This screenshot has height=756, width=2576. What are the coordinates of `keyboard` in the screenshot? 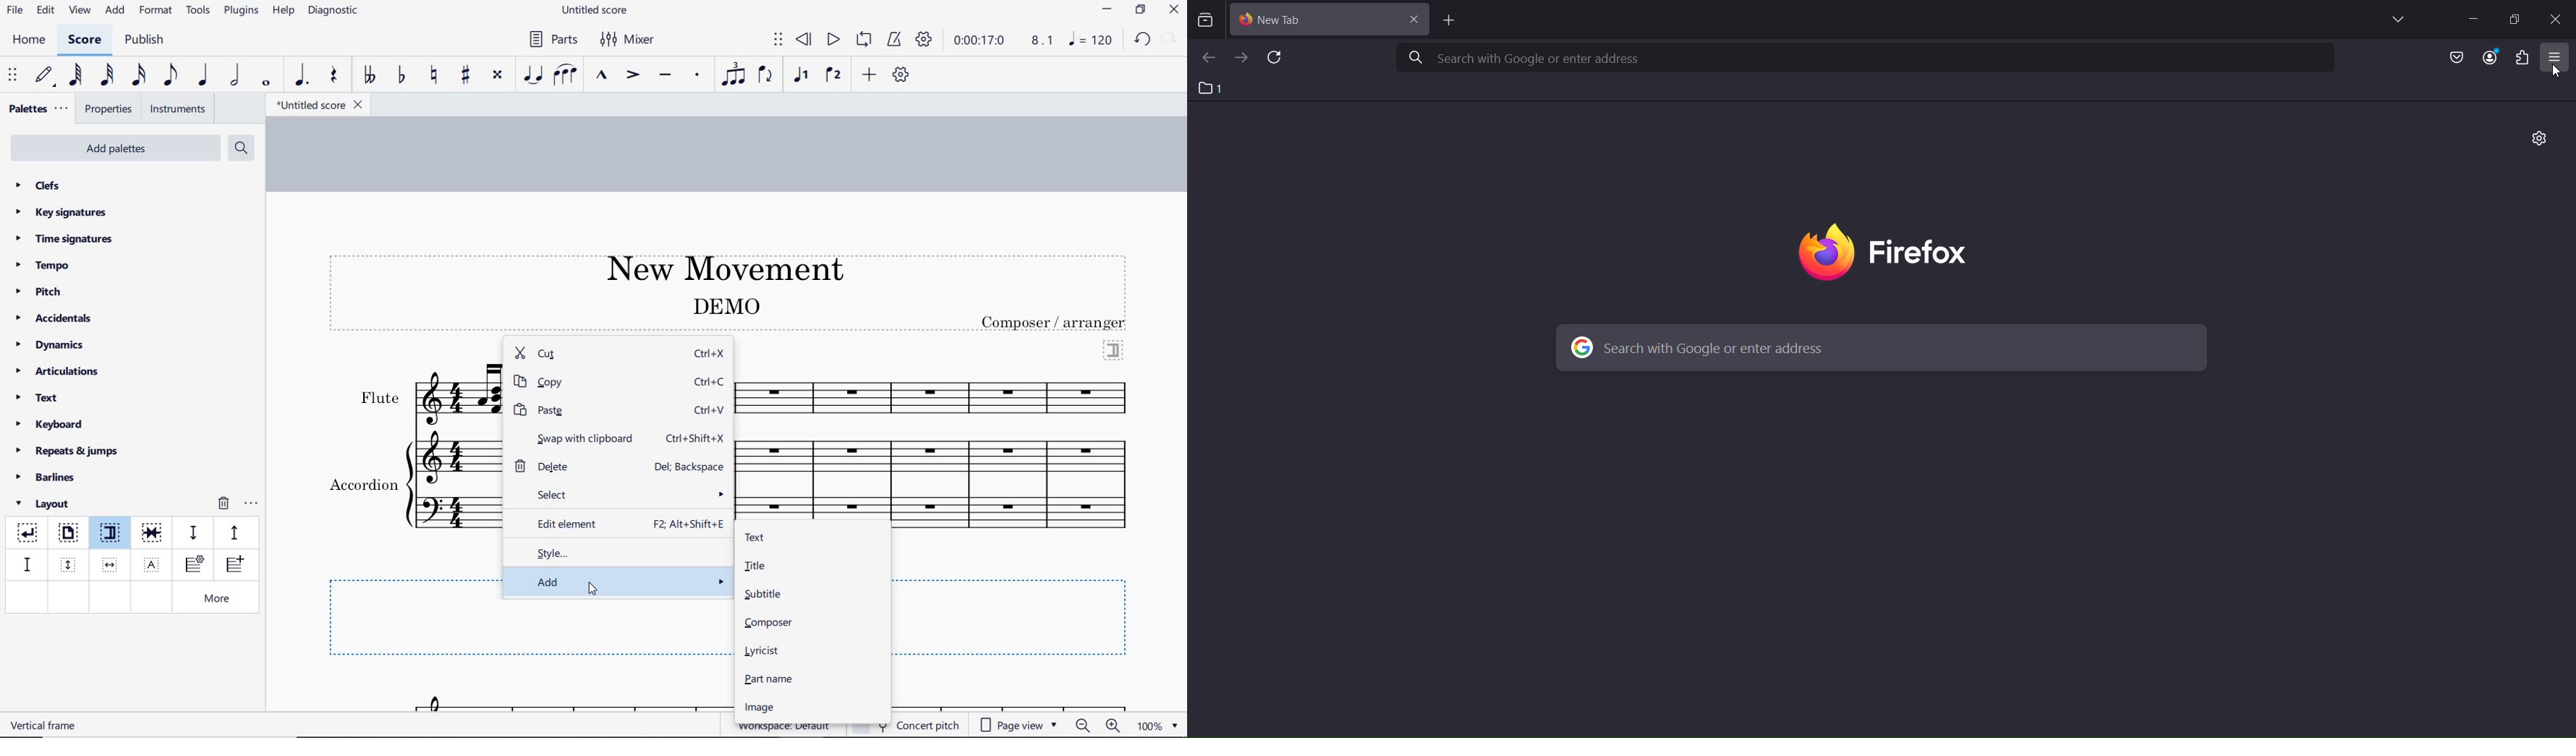 It's located at (50, 424).